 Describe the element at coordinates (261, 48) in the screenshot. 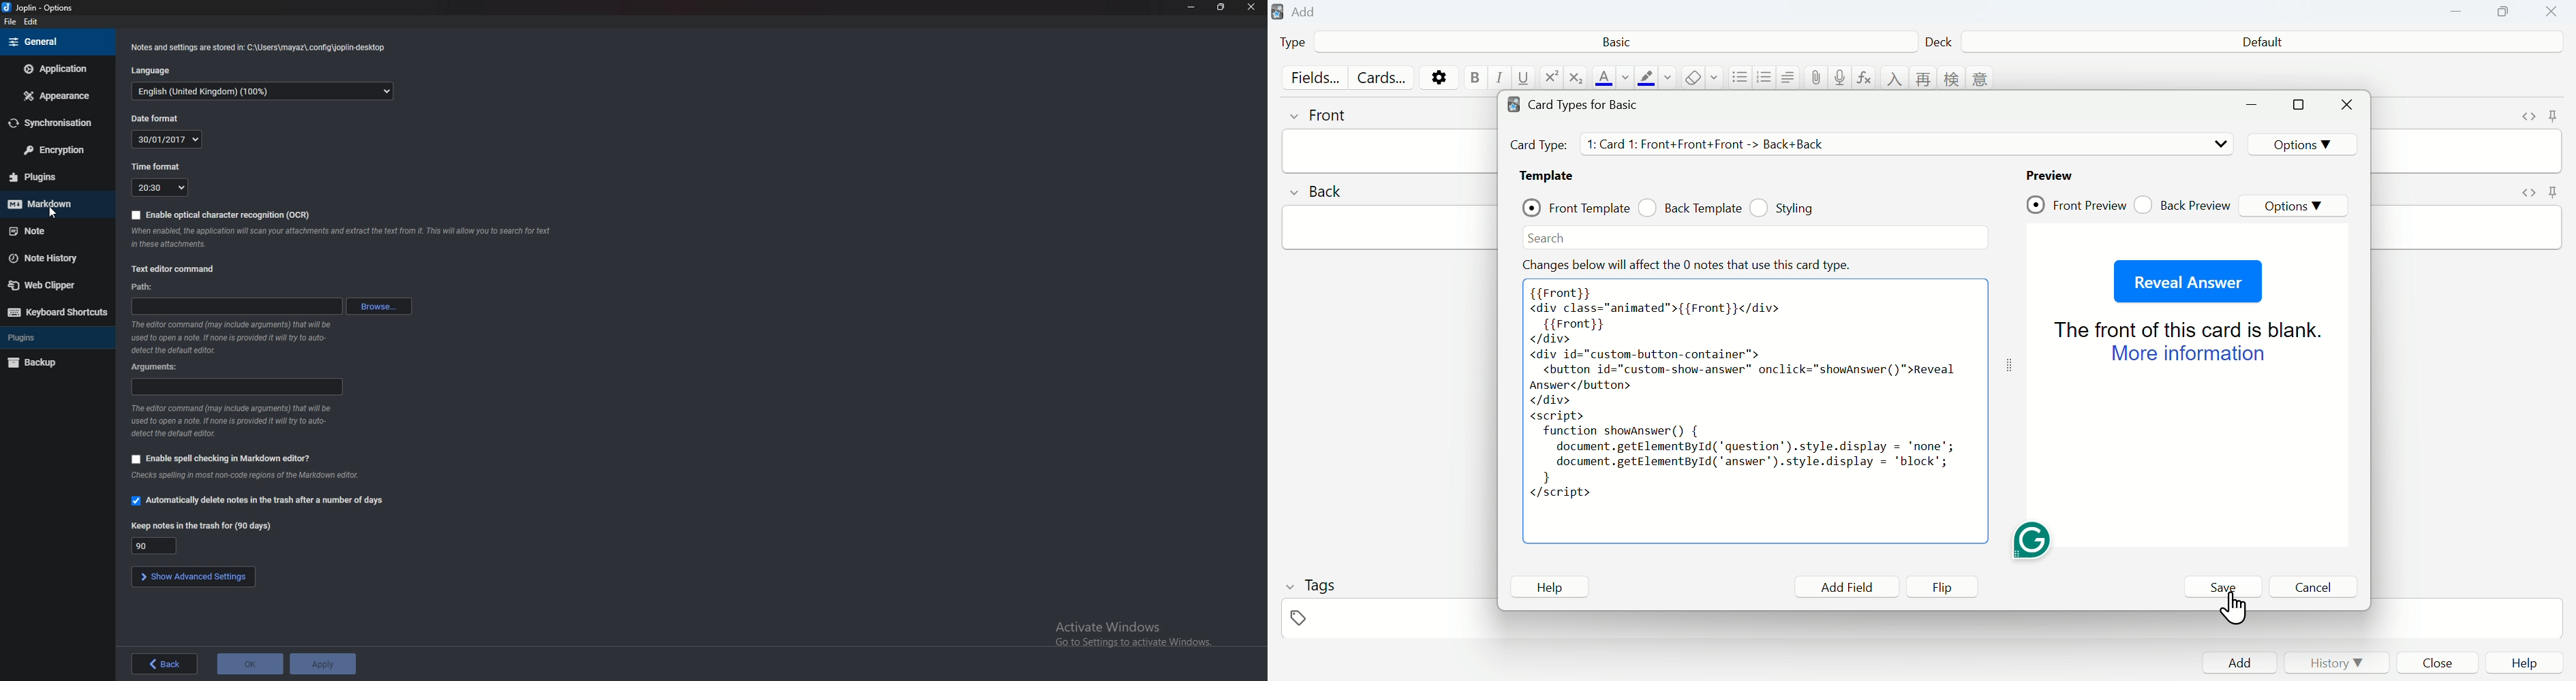

I see `Info` at that location.